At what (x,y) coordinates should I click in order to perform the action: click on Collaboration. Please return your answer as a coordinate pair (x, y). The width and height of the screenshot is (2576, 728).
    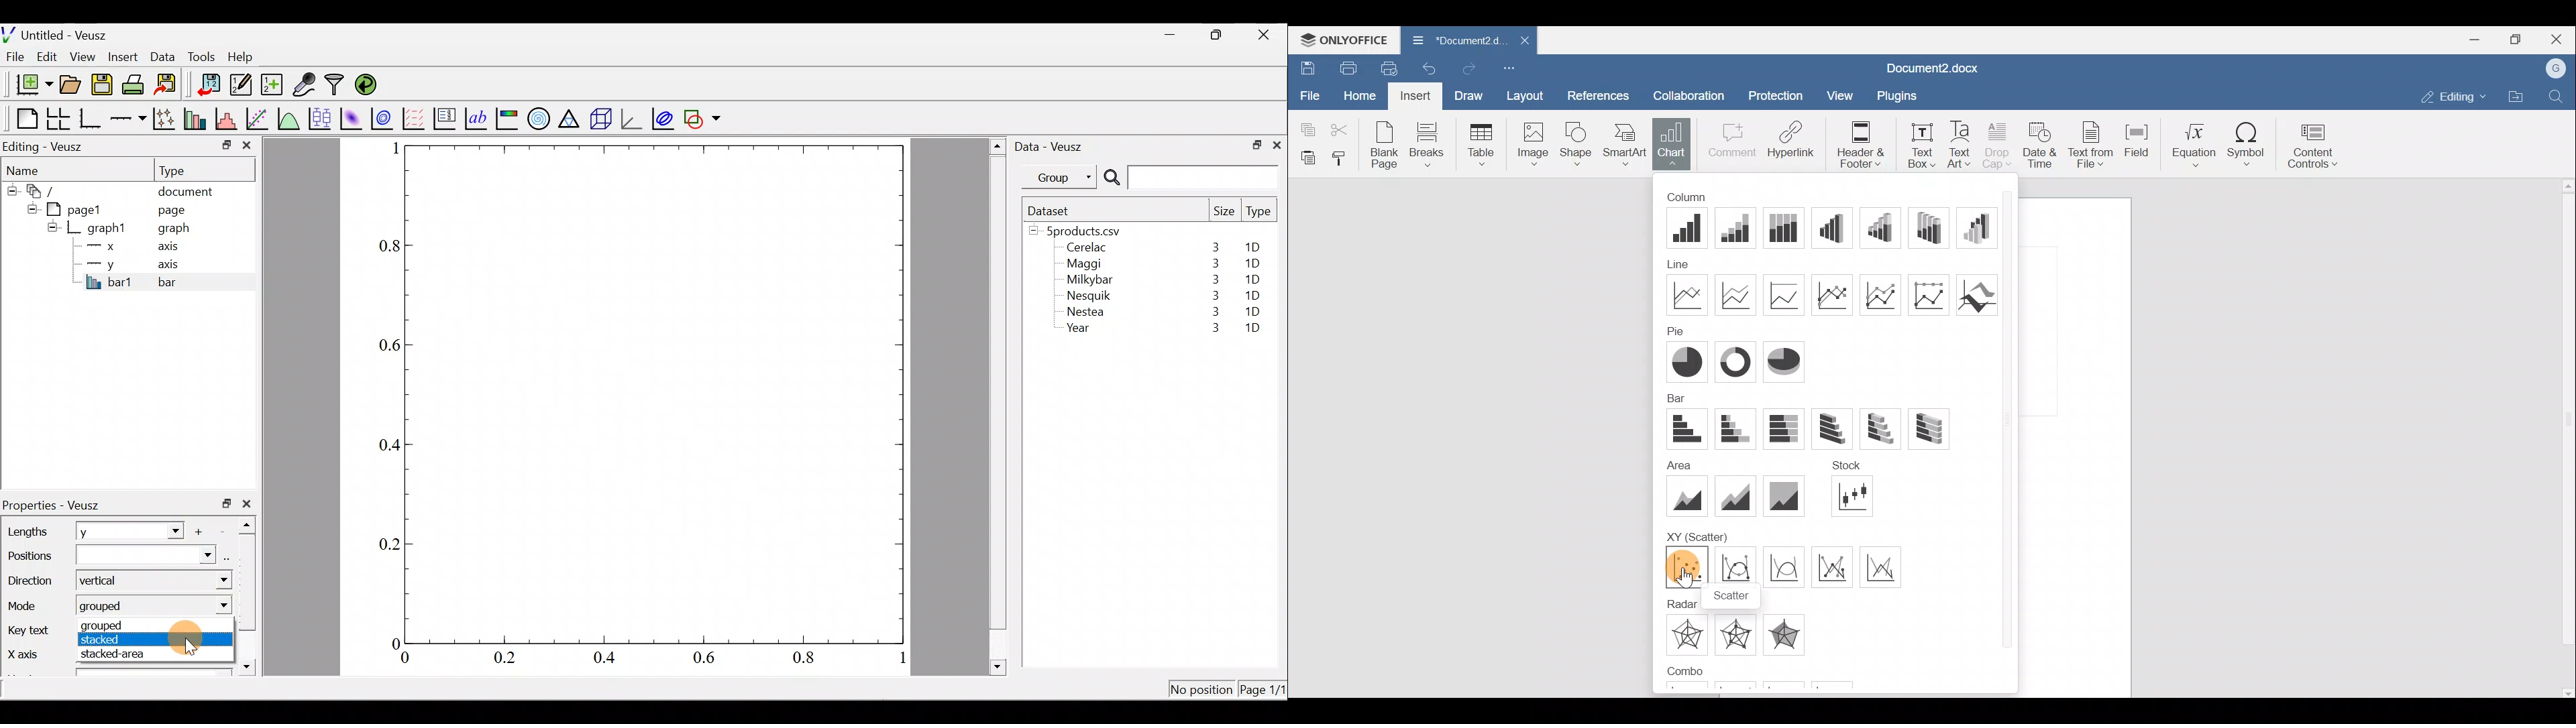
    Looking at the image, I should click on (1694, 92).